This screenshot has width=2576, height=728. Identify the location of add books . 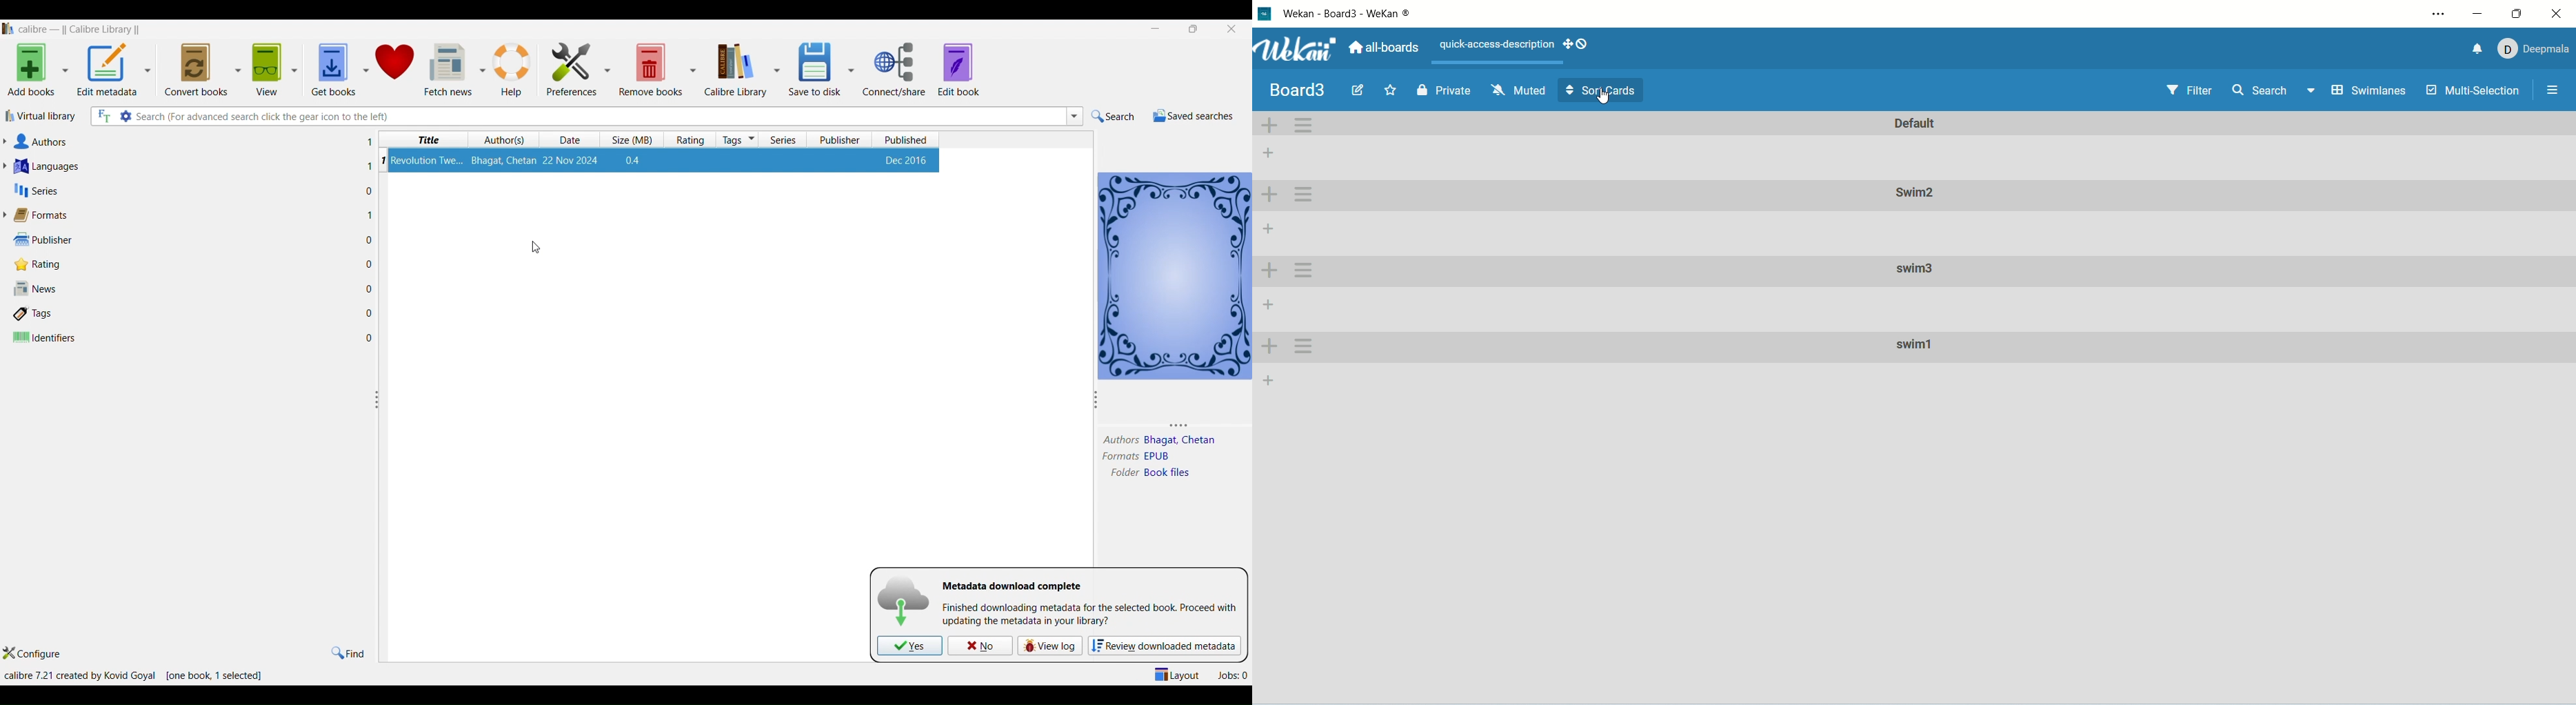
(29, 69).